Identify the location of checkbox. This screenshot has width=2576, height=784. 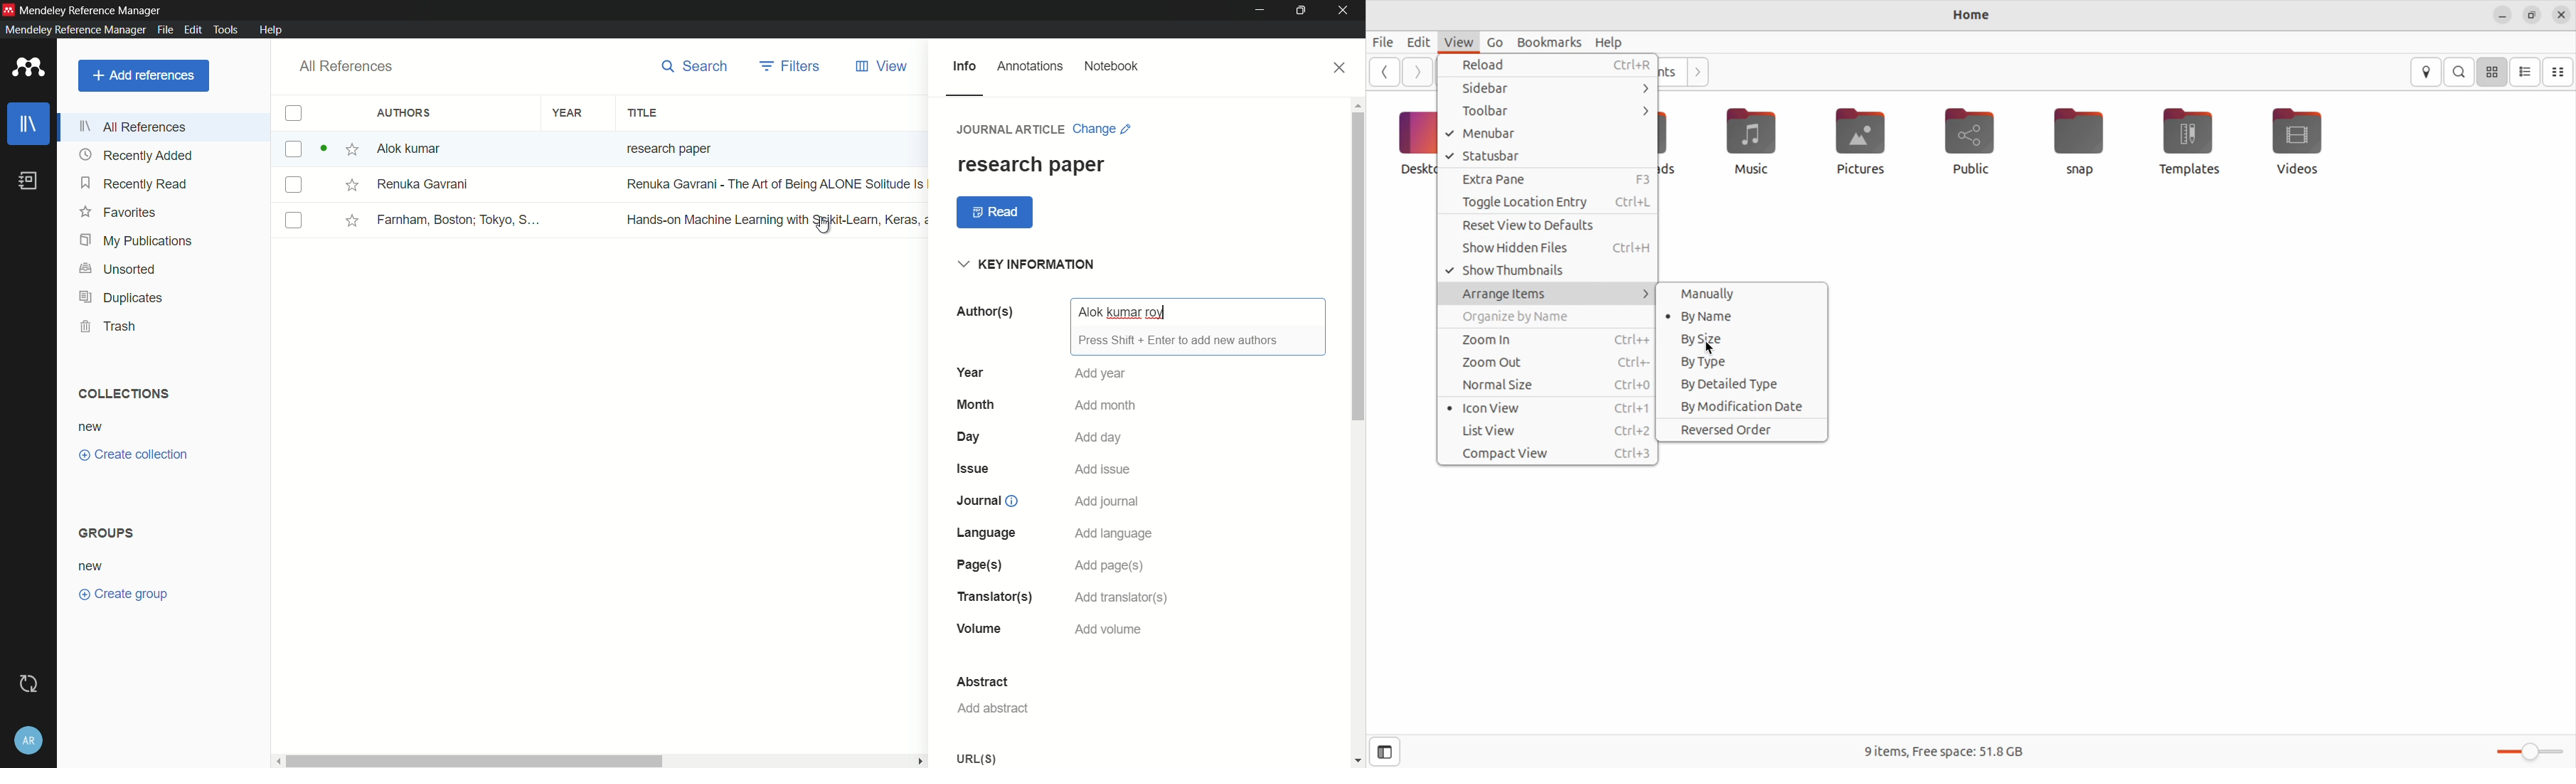
(293, 114).